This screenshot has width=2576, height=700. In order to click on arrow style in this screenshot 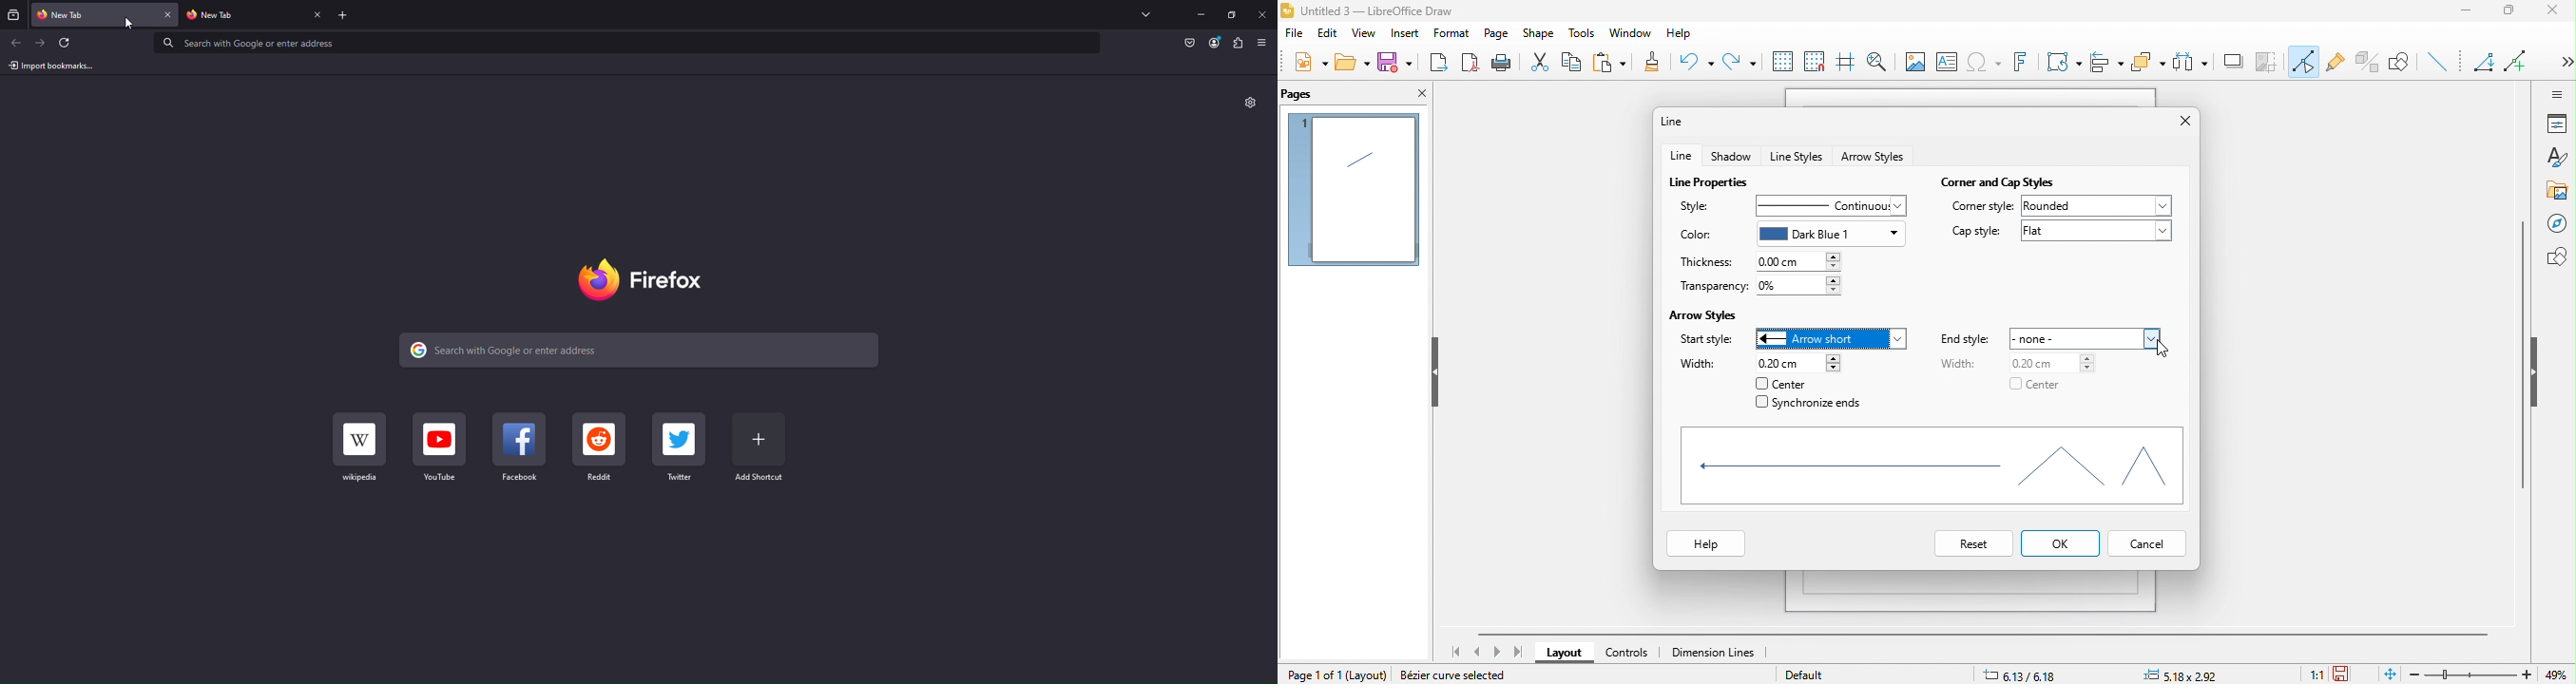, I will do `click(1874, 158)`.